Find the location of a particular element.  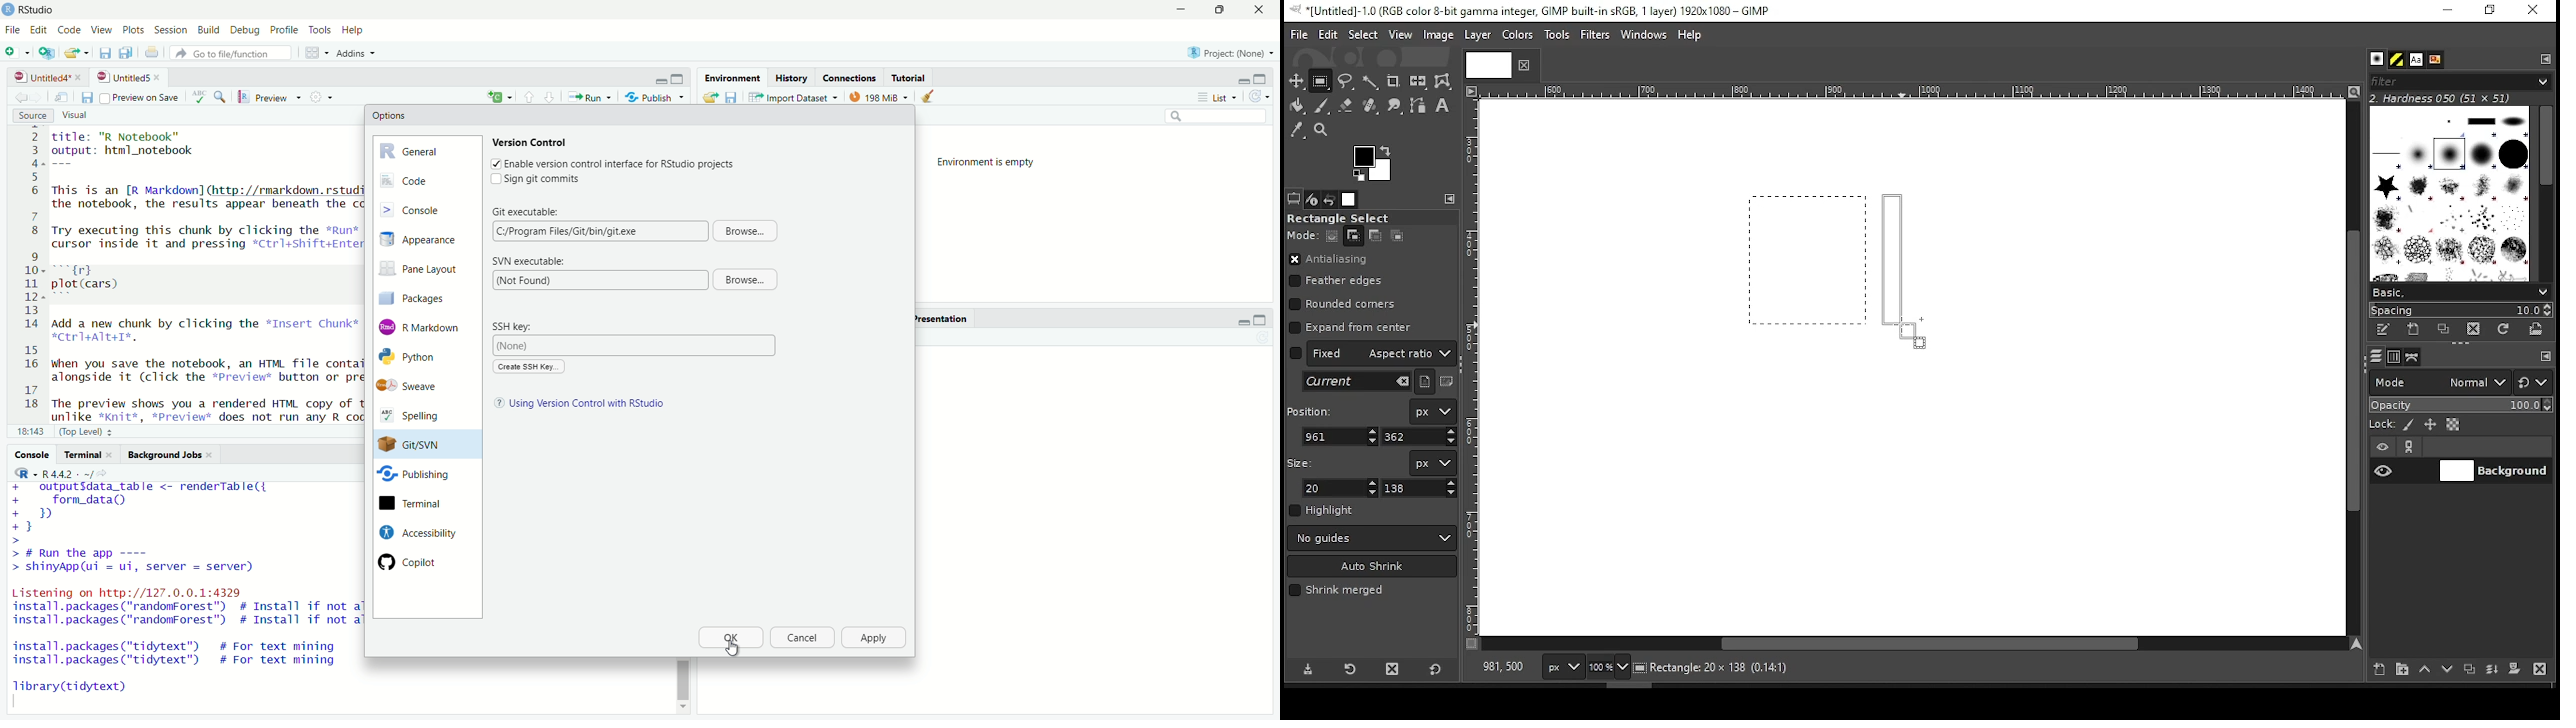

Sign git commits is located at coordinates (547, 179).